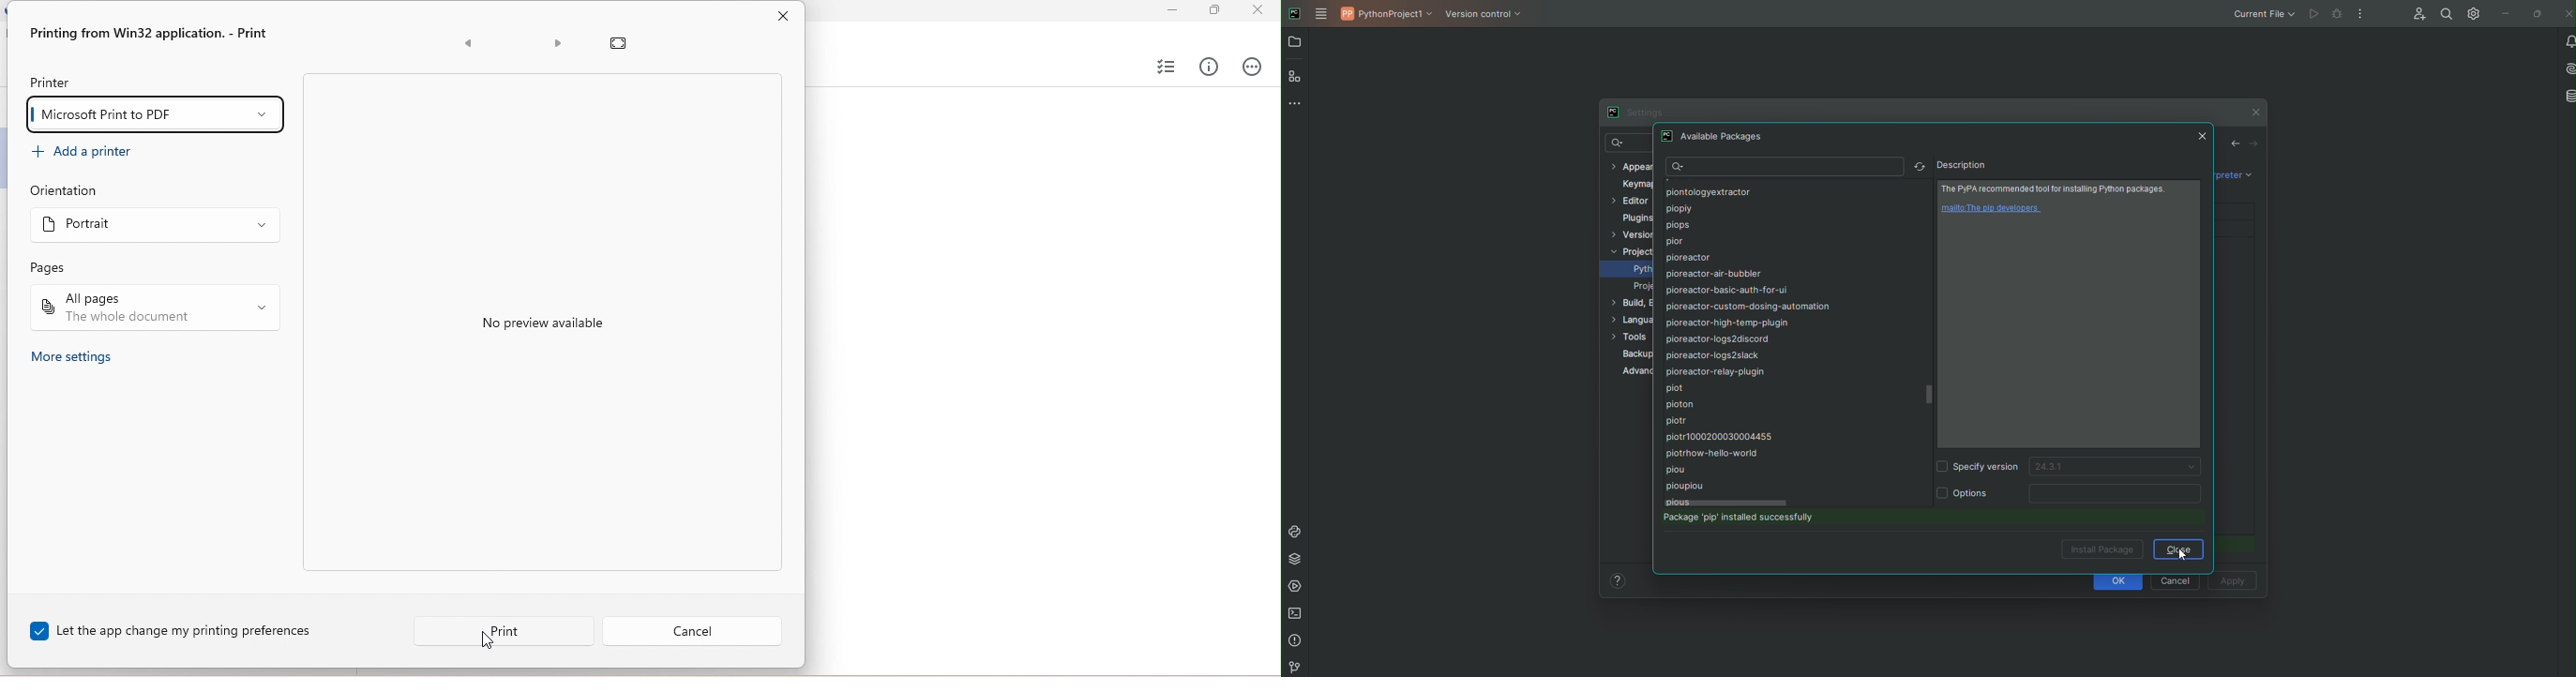 Image resolution: width=2576 pixels, height=700 pixels. I want to click on Help, so click(1617, 580).